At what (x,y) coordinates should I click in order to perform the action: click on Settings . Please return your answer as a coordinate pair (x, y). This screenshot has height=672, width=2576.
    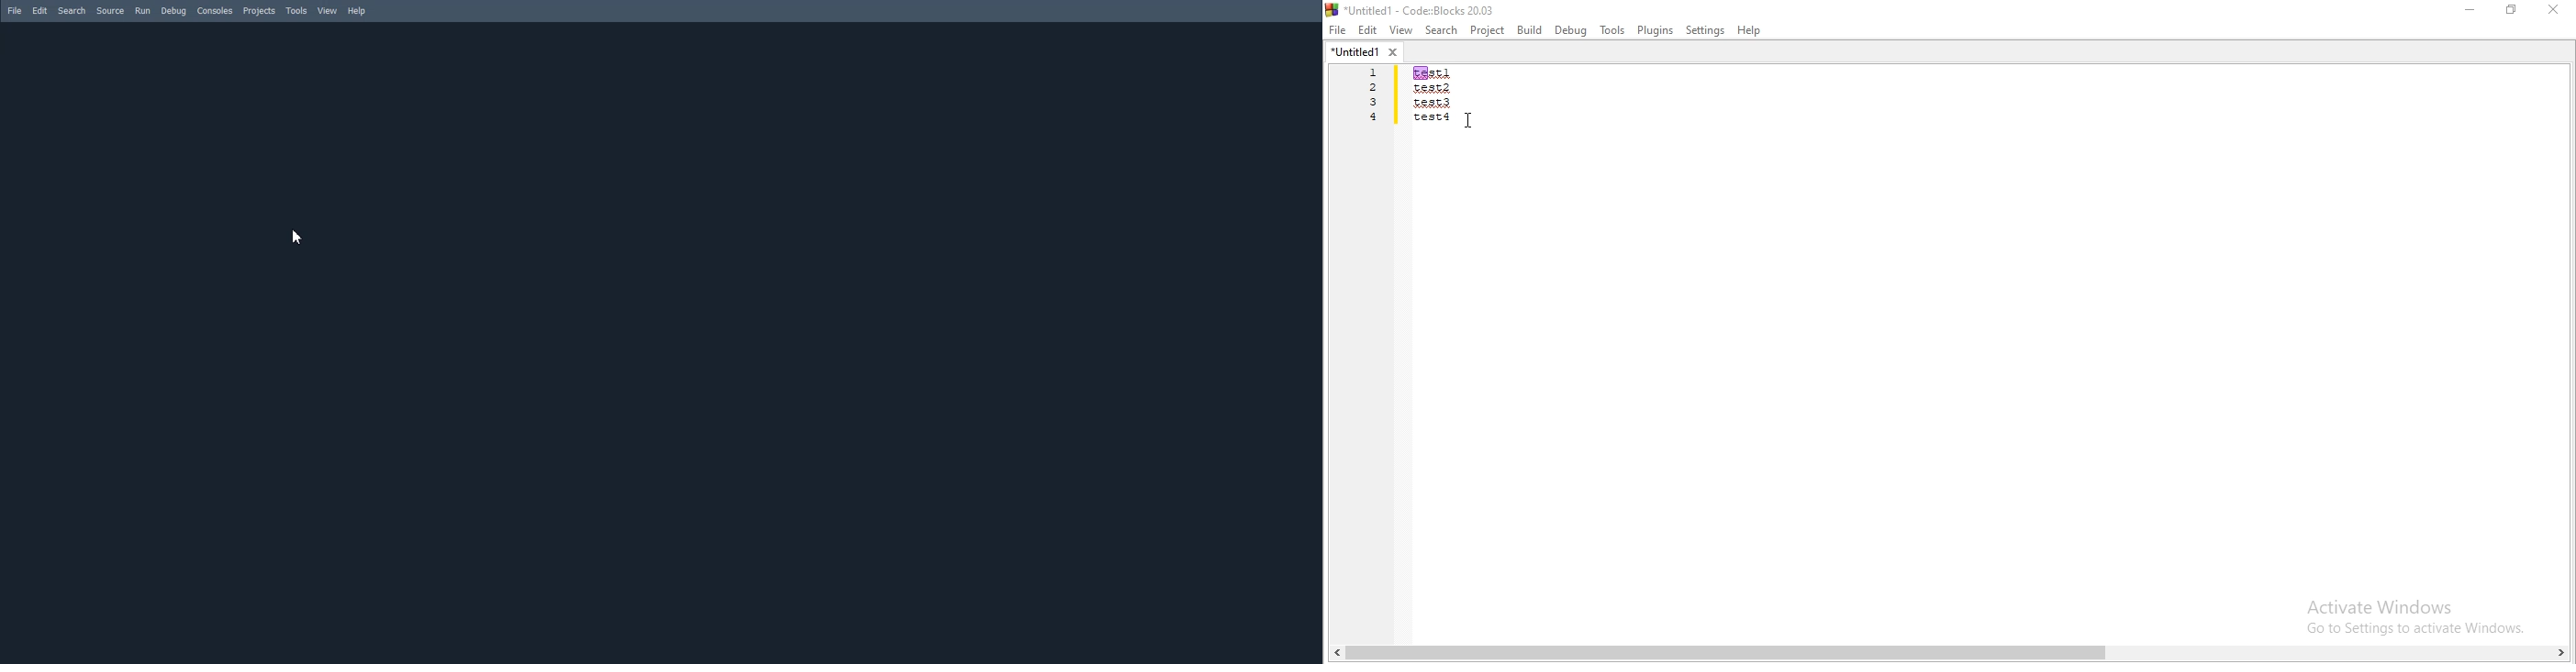
    Looking at the image, I should click on (1705, 31).